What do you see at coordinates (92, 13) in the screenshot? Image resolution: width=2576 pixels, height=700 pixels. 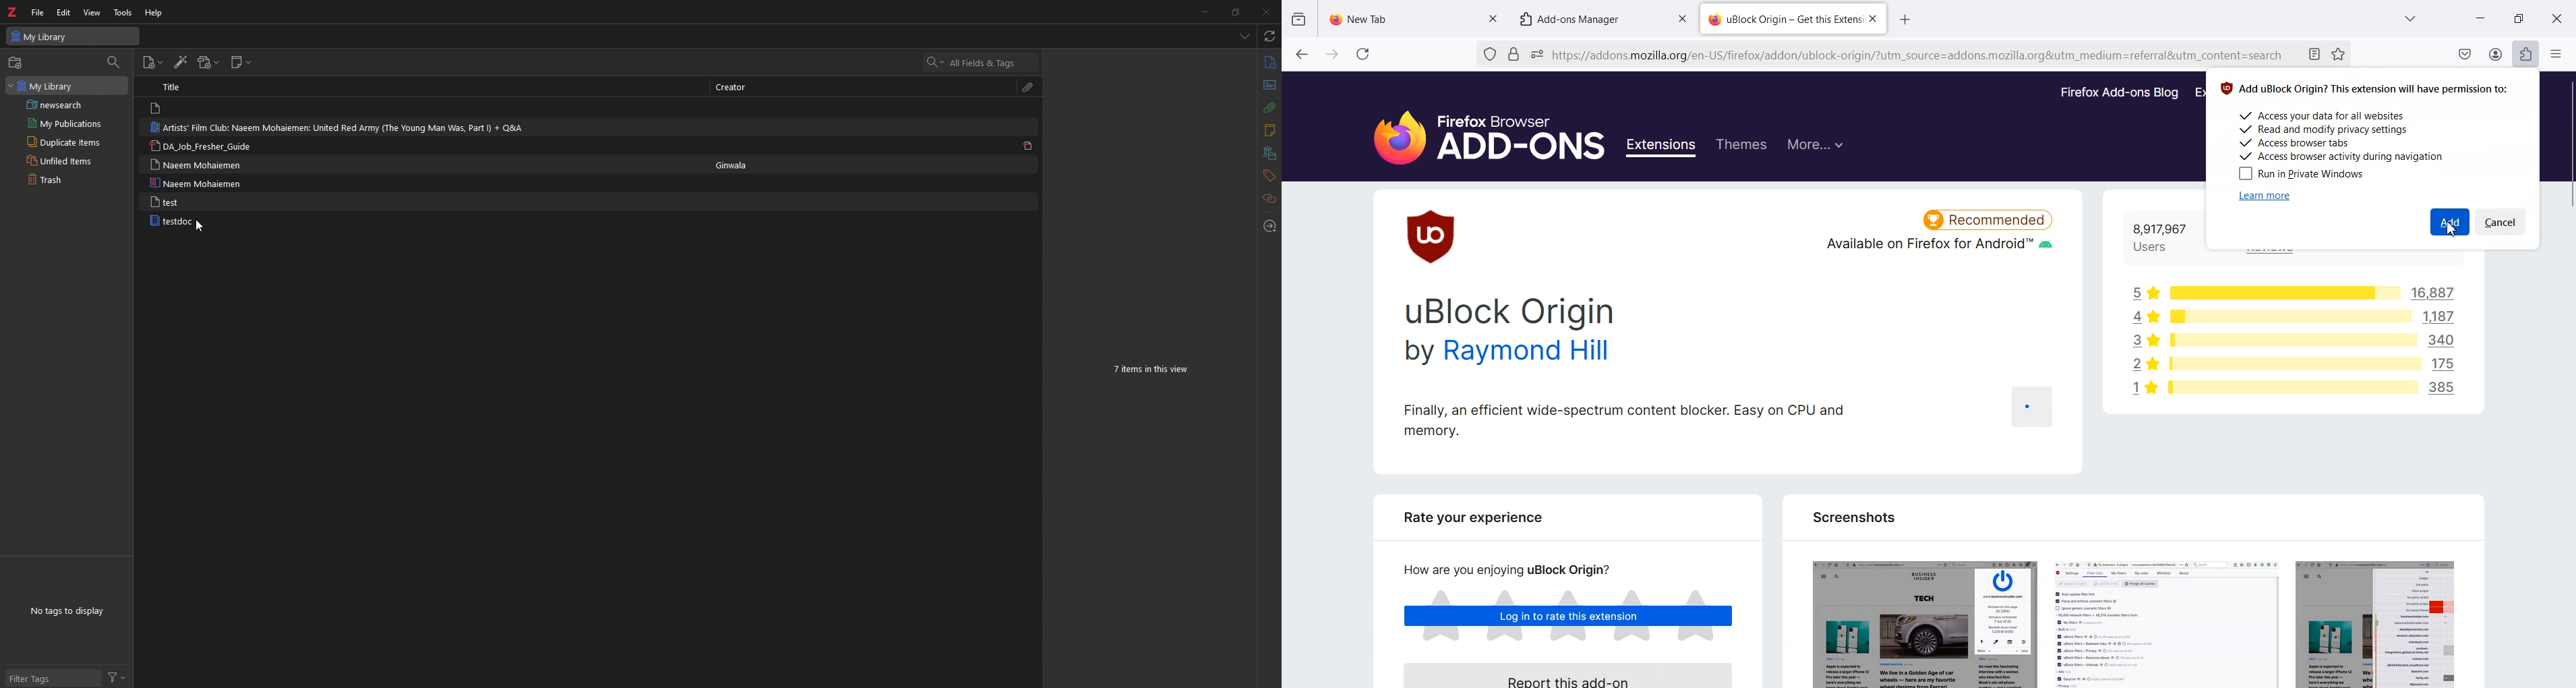 I see `view` at bounding box center [92, 13].